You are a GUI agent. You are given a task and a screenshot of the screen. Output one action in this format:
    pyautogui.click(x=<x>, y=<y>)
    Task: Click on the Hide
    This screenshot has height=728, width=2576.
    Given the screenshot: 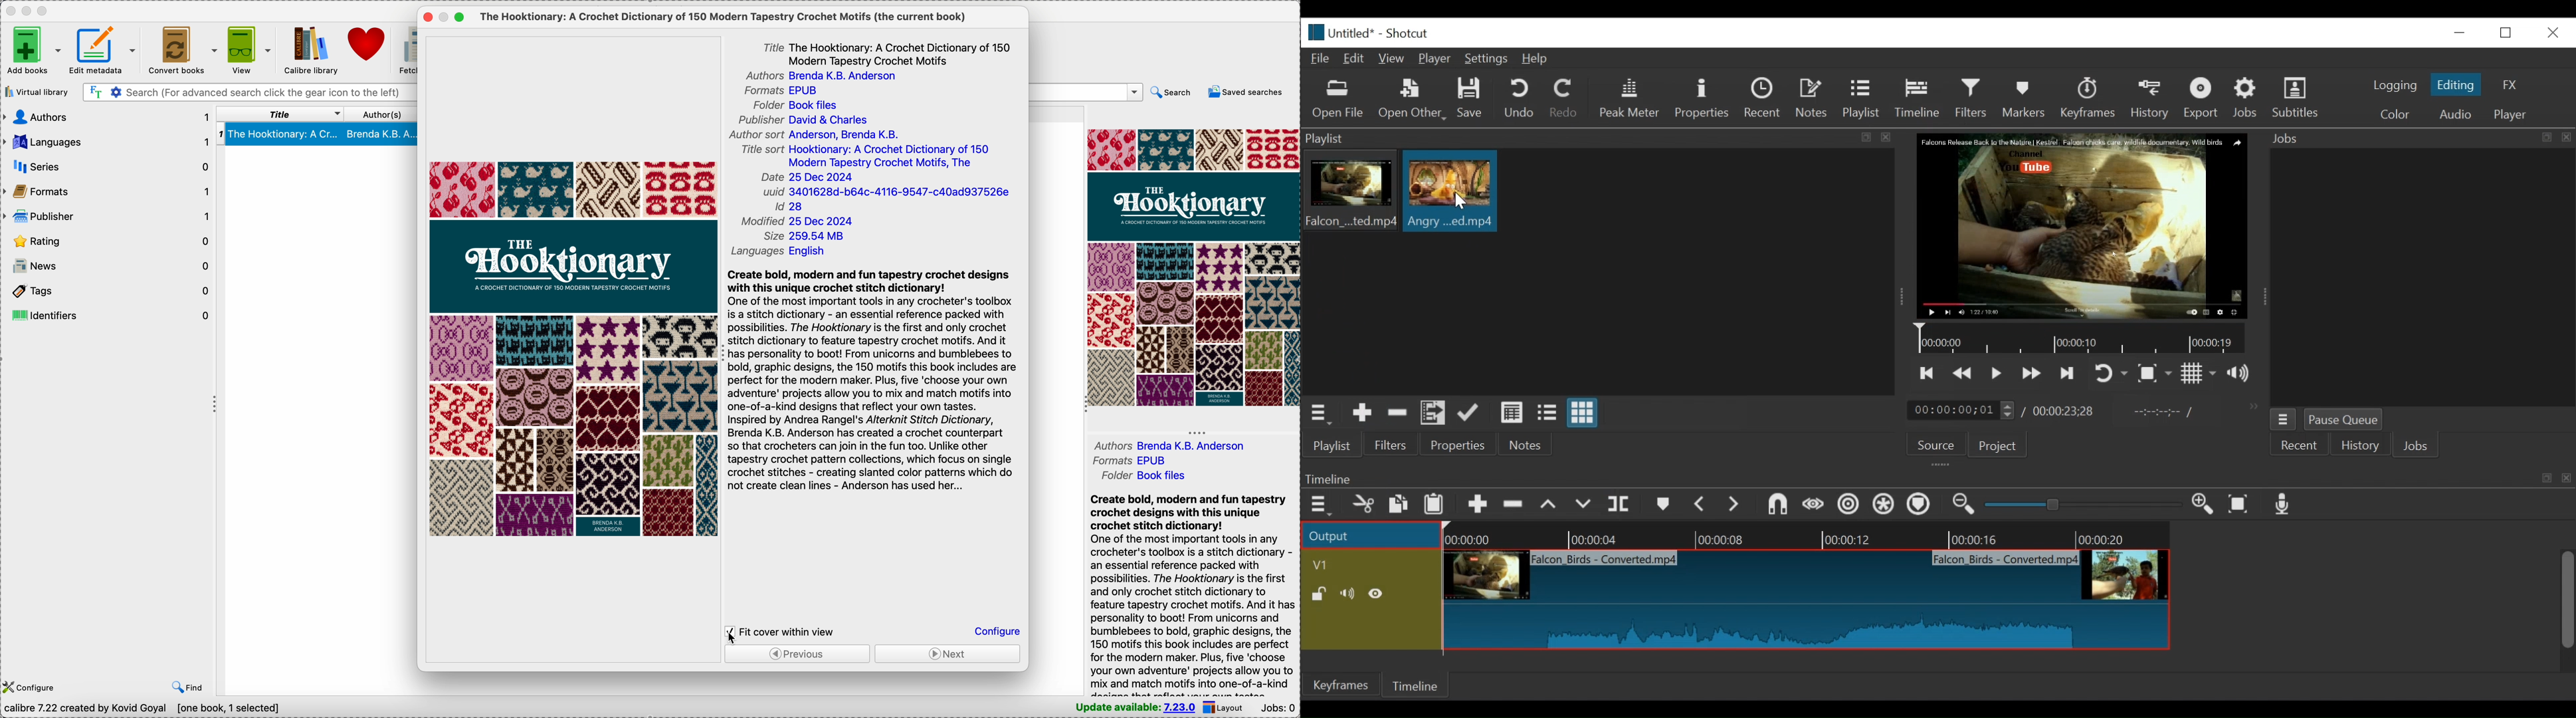 What is the action you would take?
    pyautogui.click(x=1379, y=594)
    